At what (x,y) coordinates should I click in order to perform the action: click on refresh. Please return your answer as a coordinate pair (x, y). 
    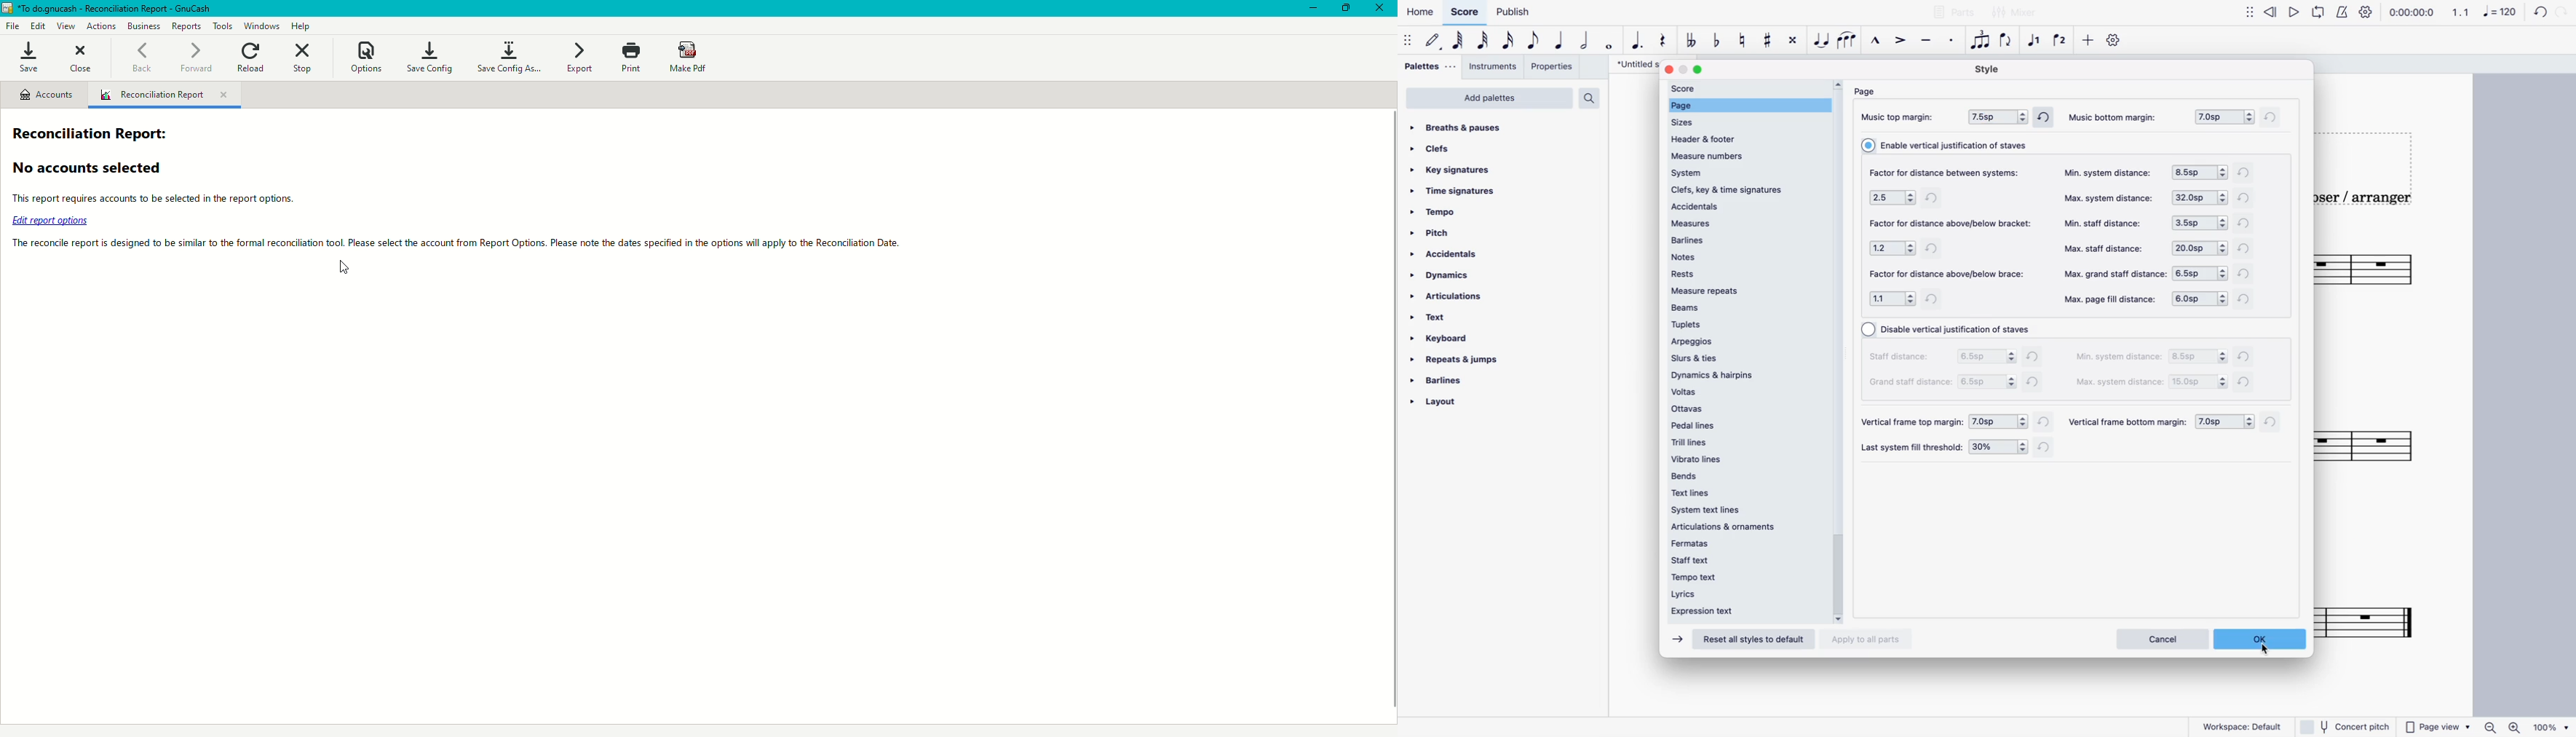
    Looking at the image, I should click on (2273, 117).